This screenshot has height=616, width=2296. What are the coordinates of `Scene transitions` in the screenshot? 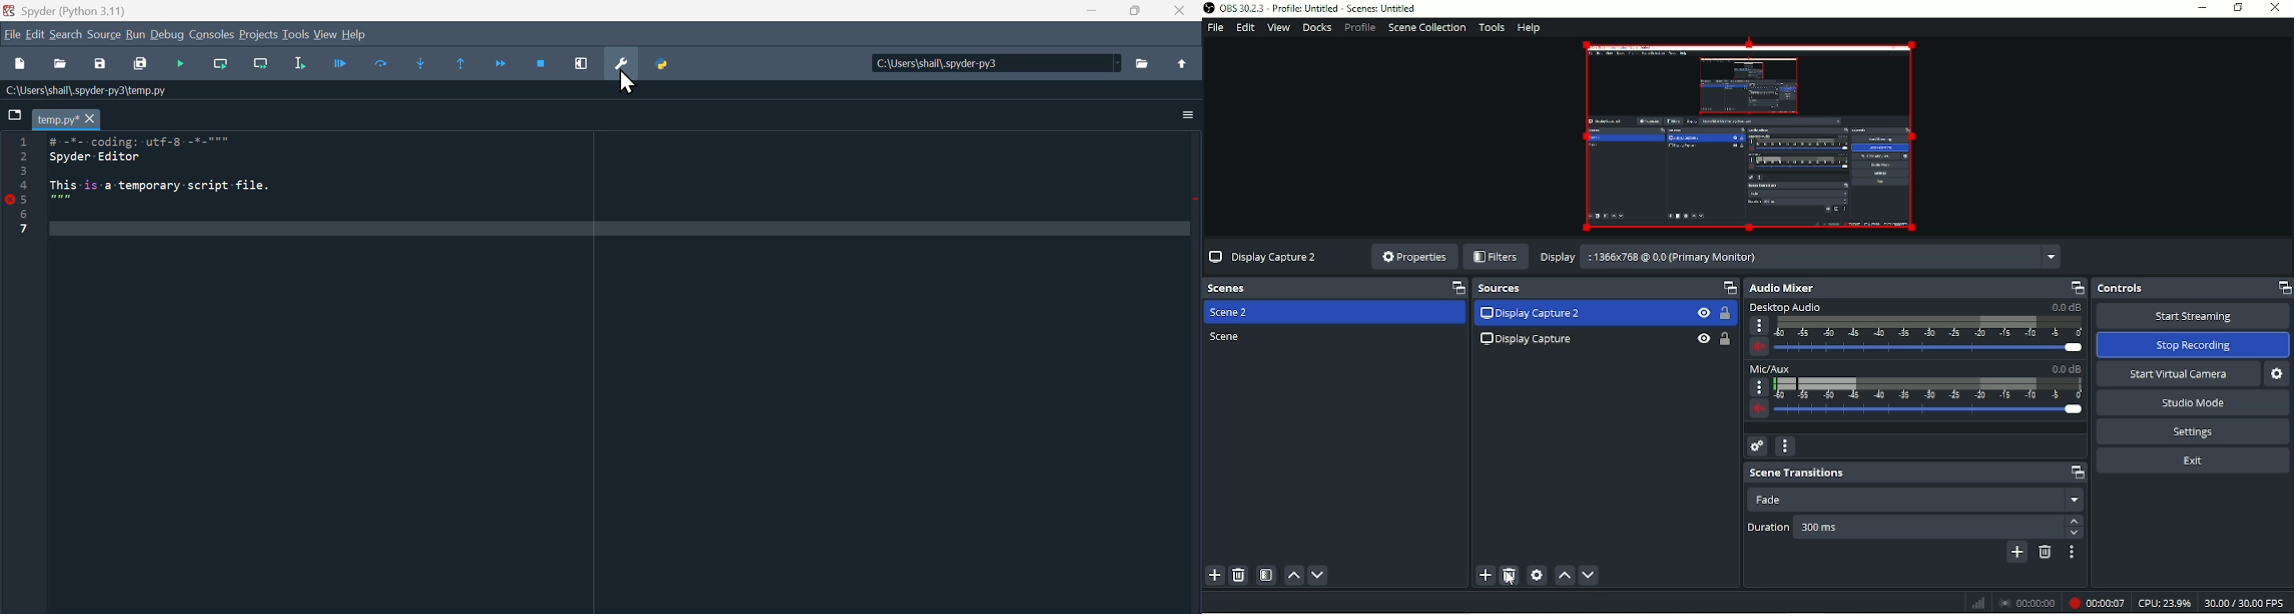 It's located at (1915, 473).